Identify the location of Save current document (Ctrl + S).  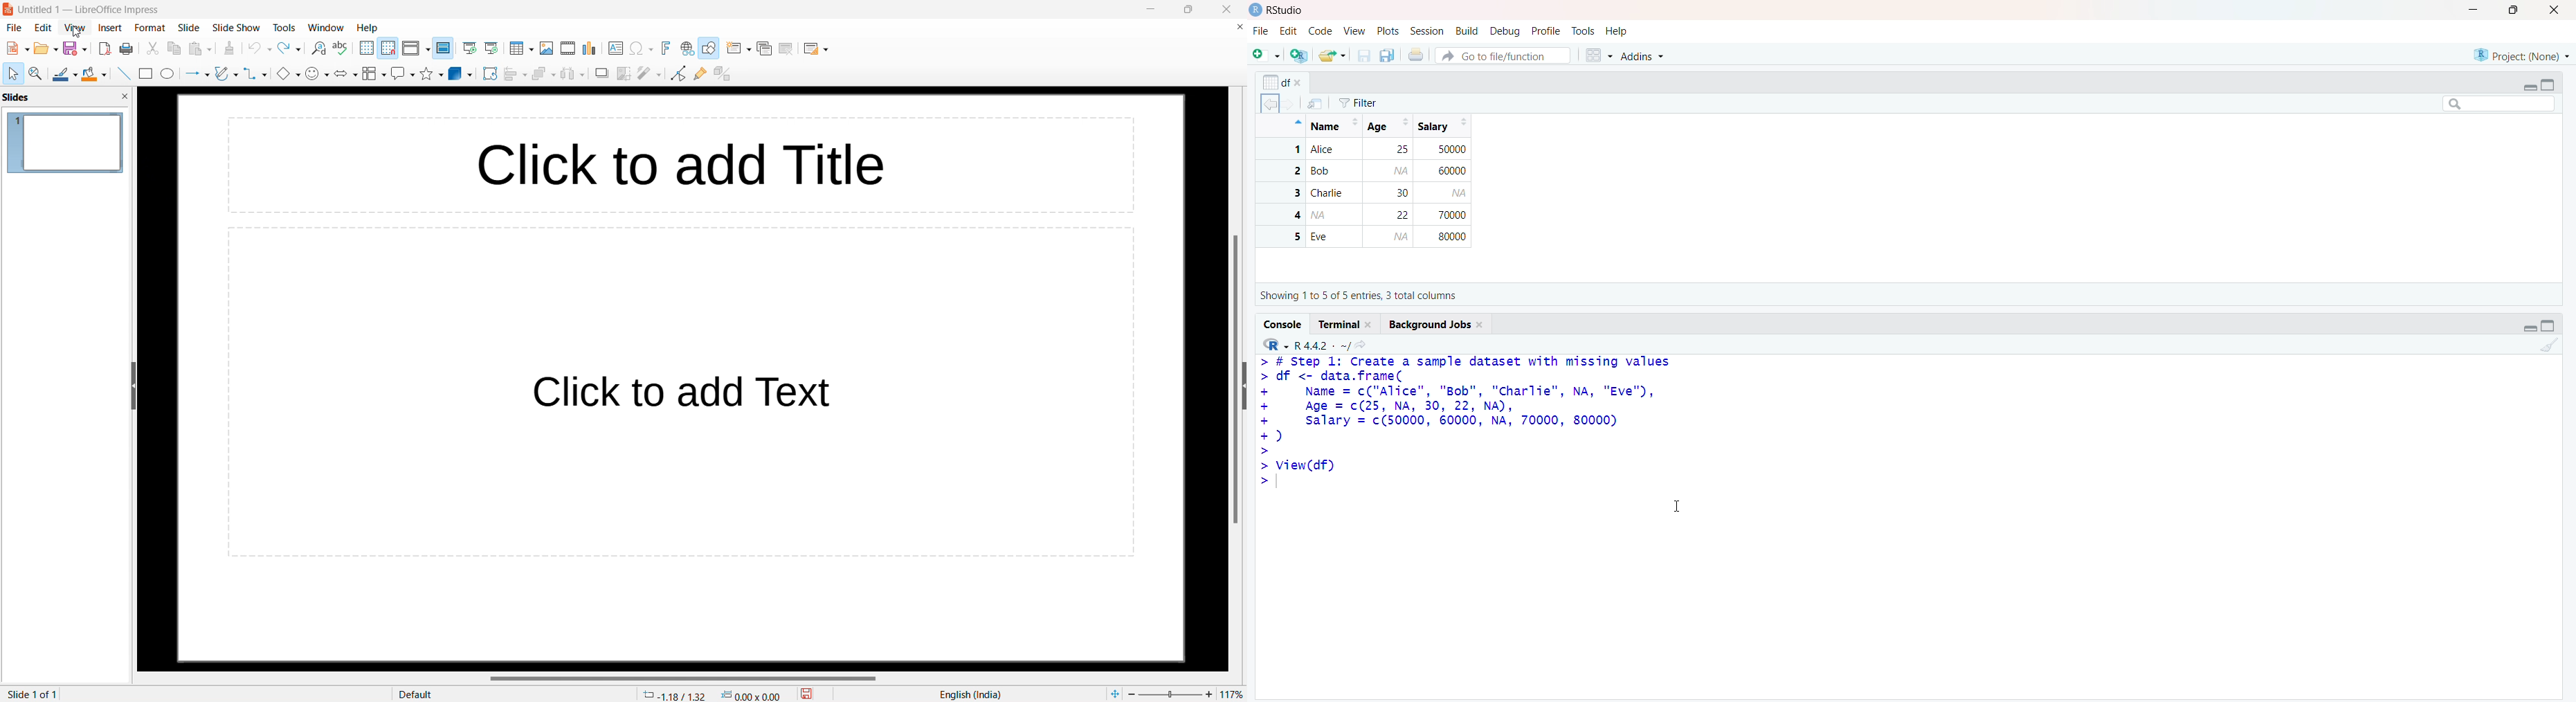
(1363, 56).